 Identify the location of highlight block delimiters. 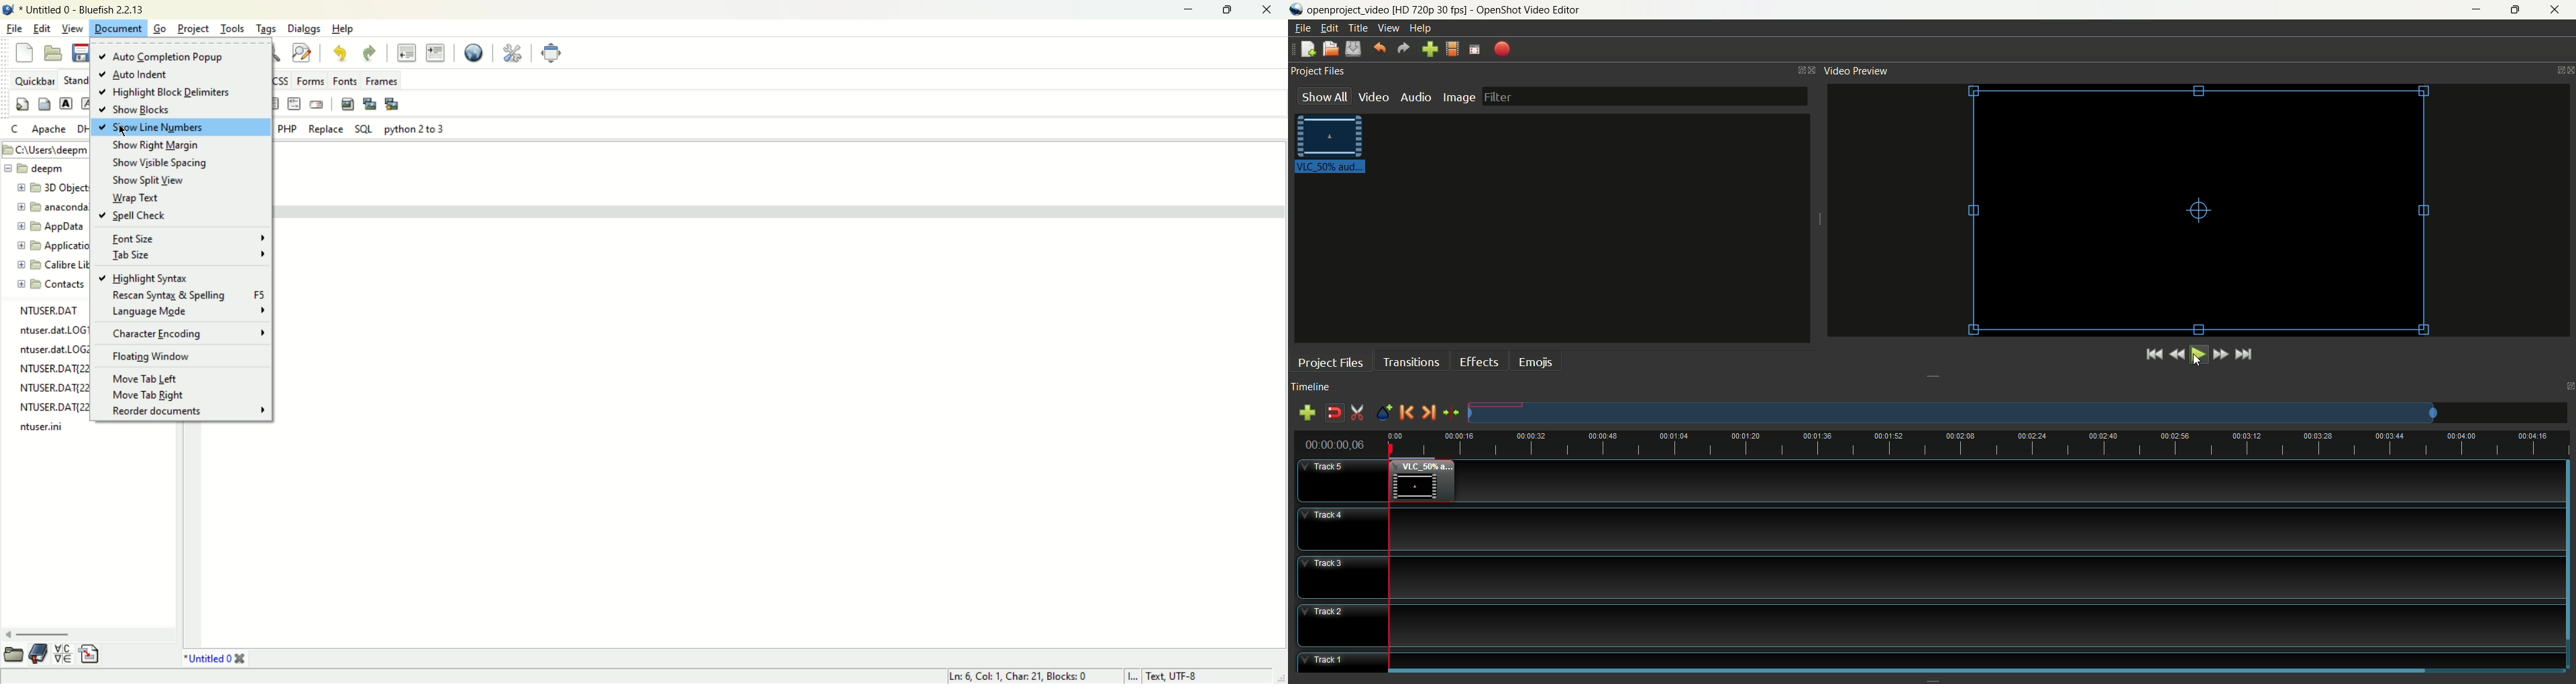
(172, 94).